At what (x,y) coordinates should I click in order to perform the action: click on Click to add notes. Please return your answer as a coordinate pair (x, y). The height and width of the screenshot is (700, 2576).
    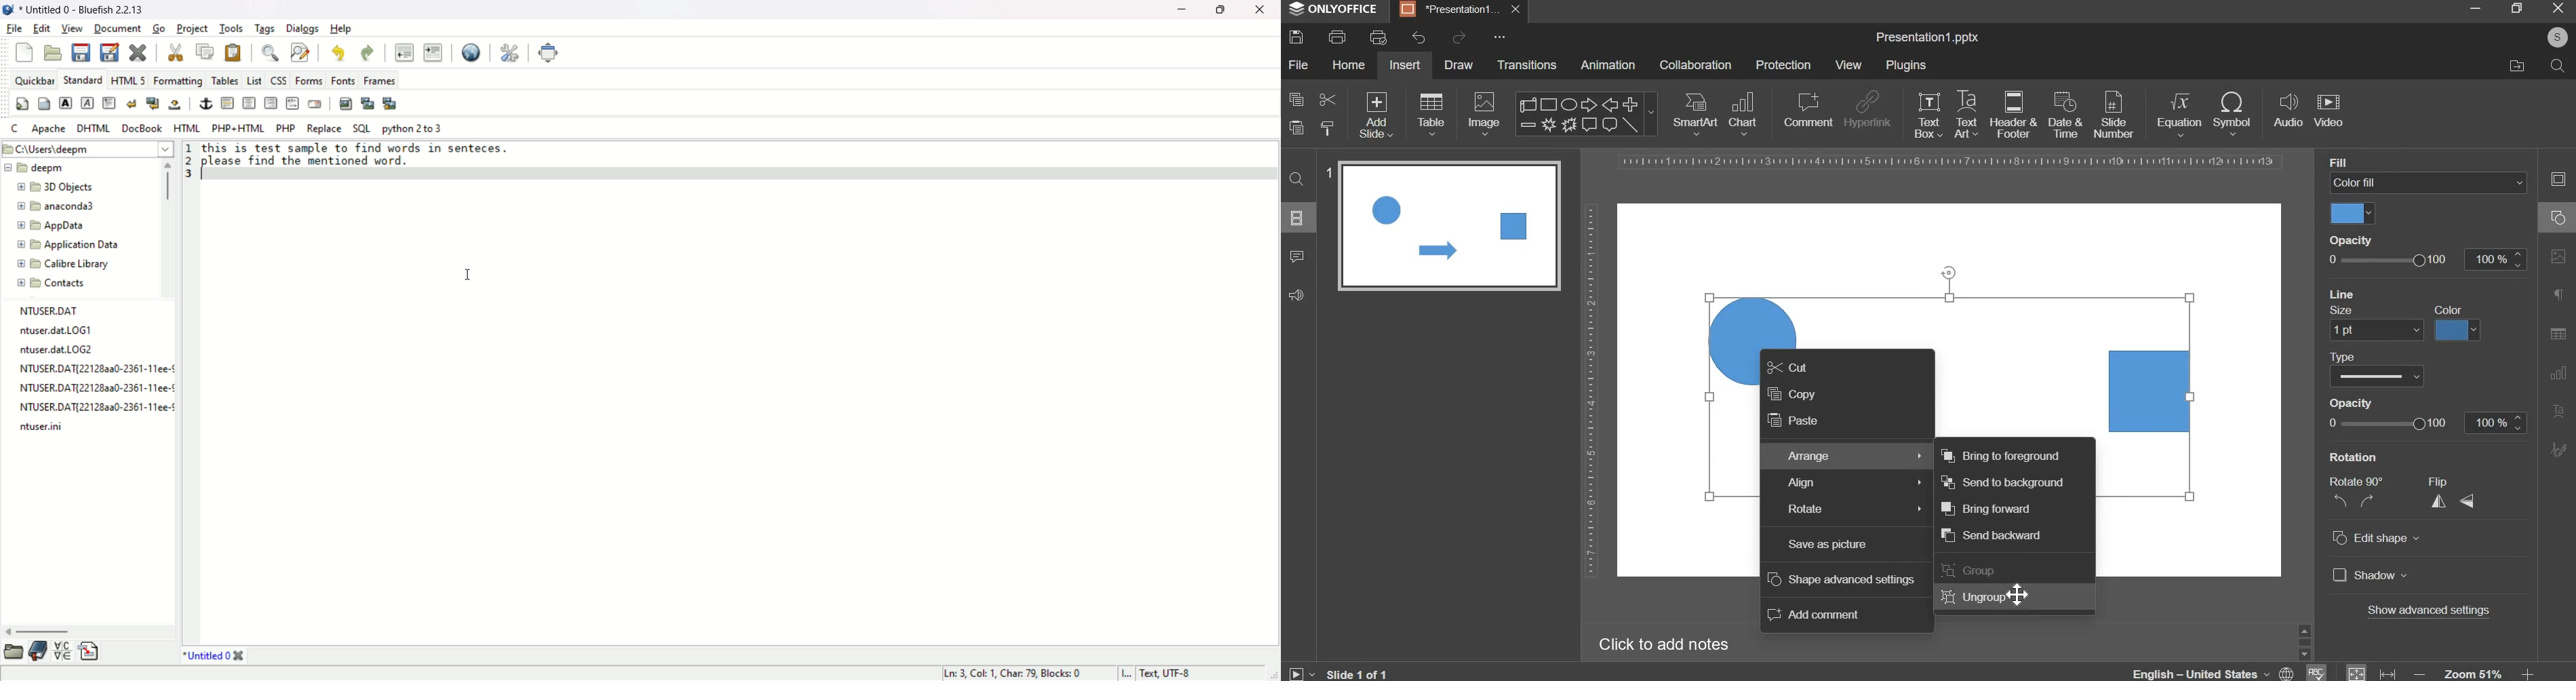
    Looking at the image, I should click on (1663, 644).